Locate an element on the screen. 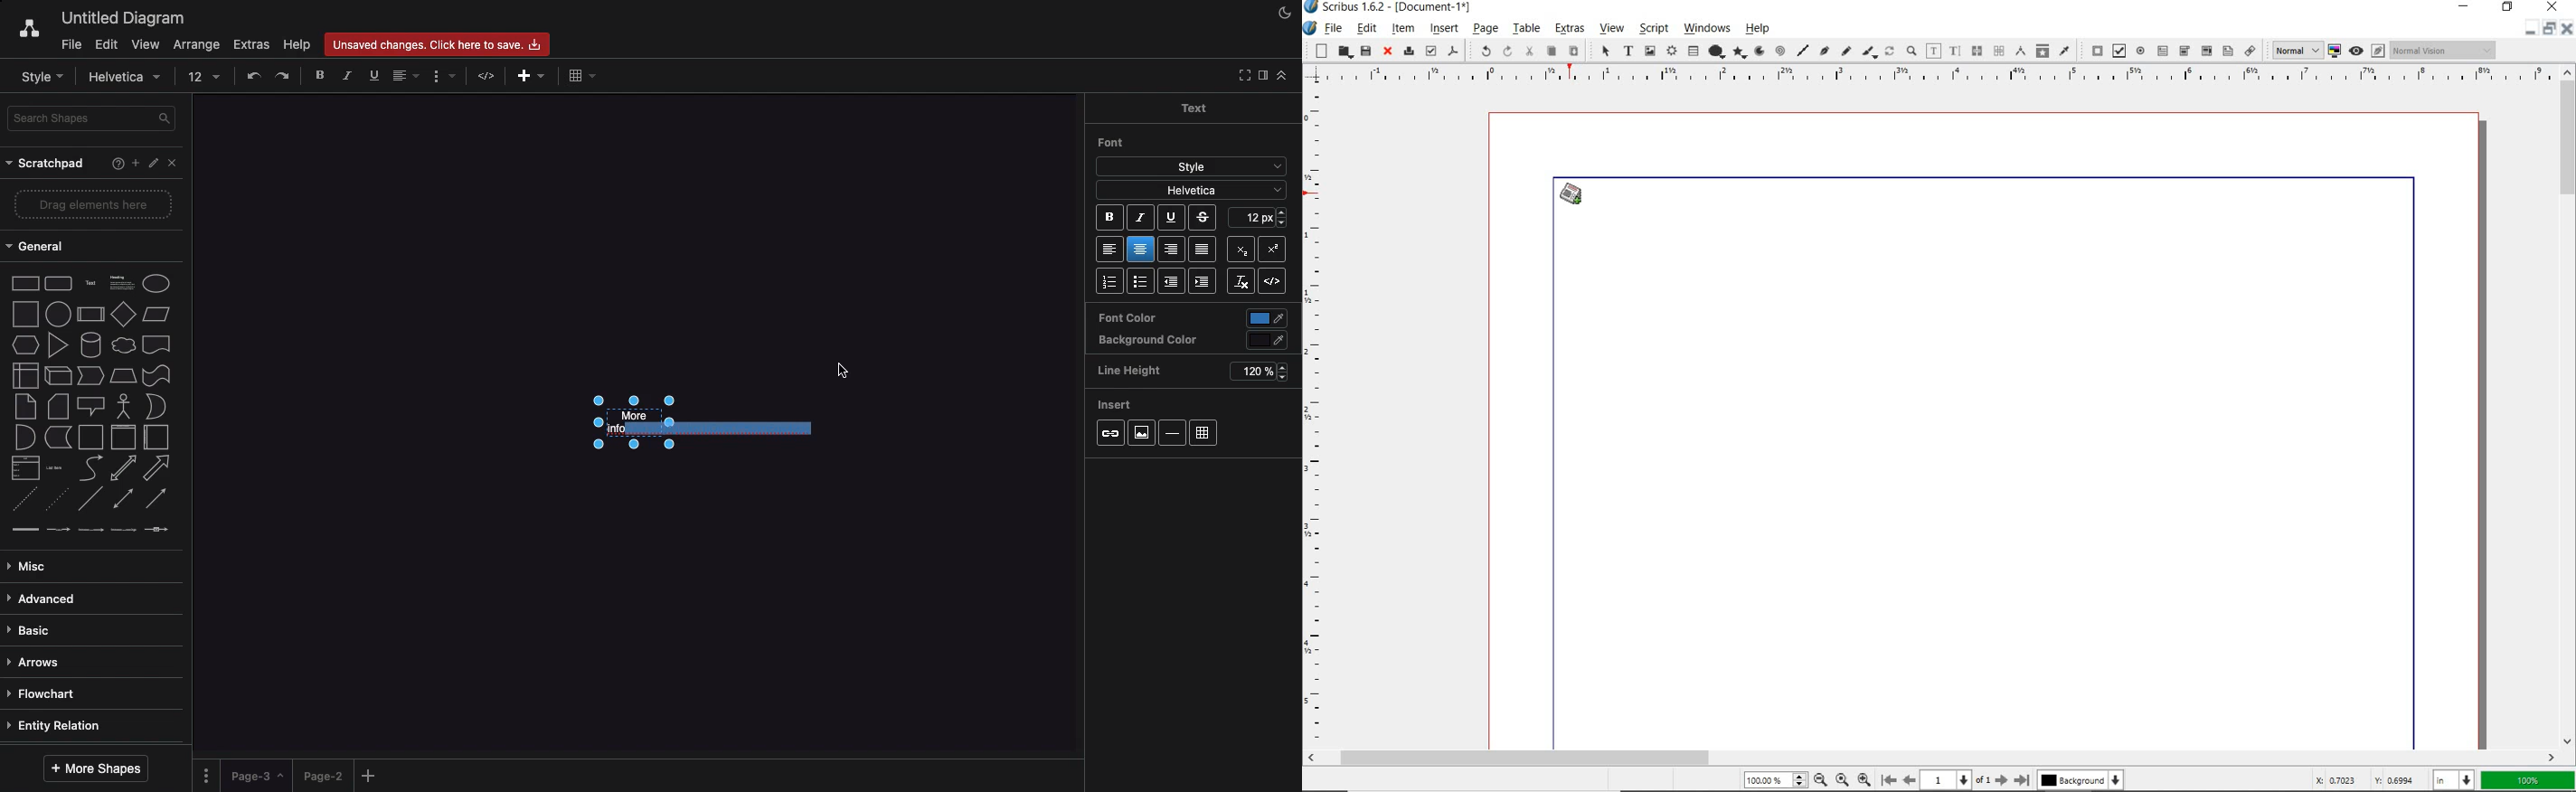 The height and width of the screenshot is (812, 2576). Right aligned is located at coordinates (1172, 250).